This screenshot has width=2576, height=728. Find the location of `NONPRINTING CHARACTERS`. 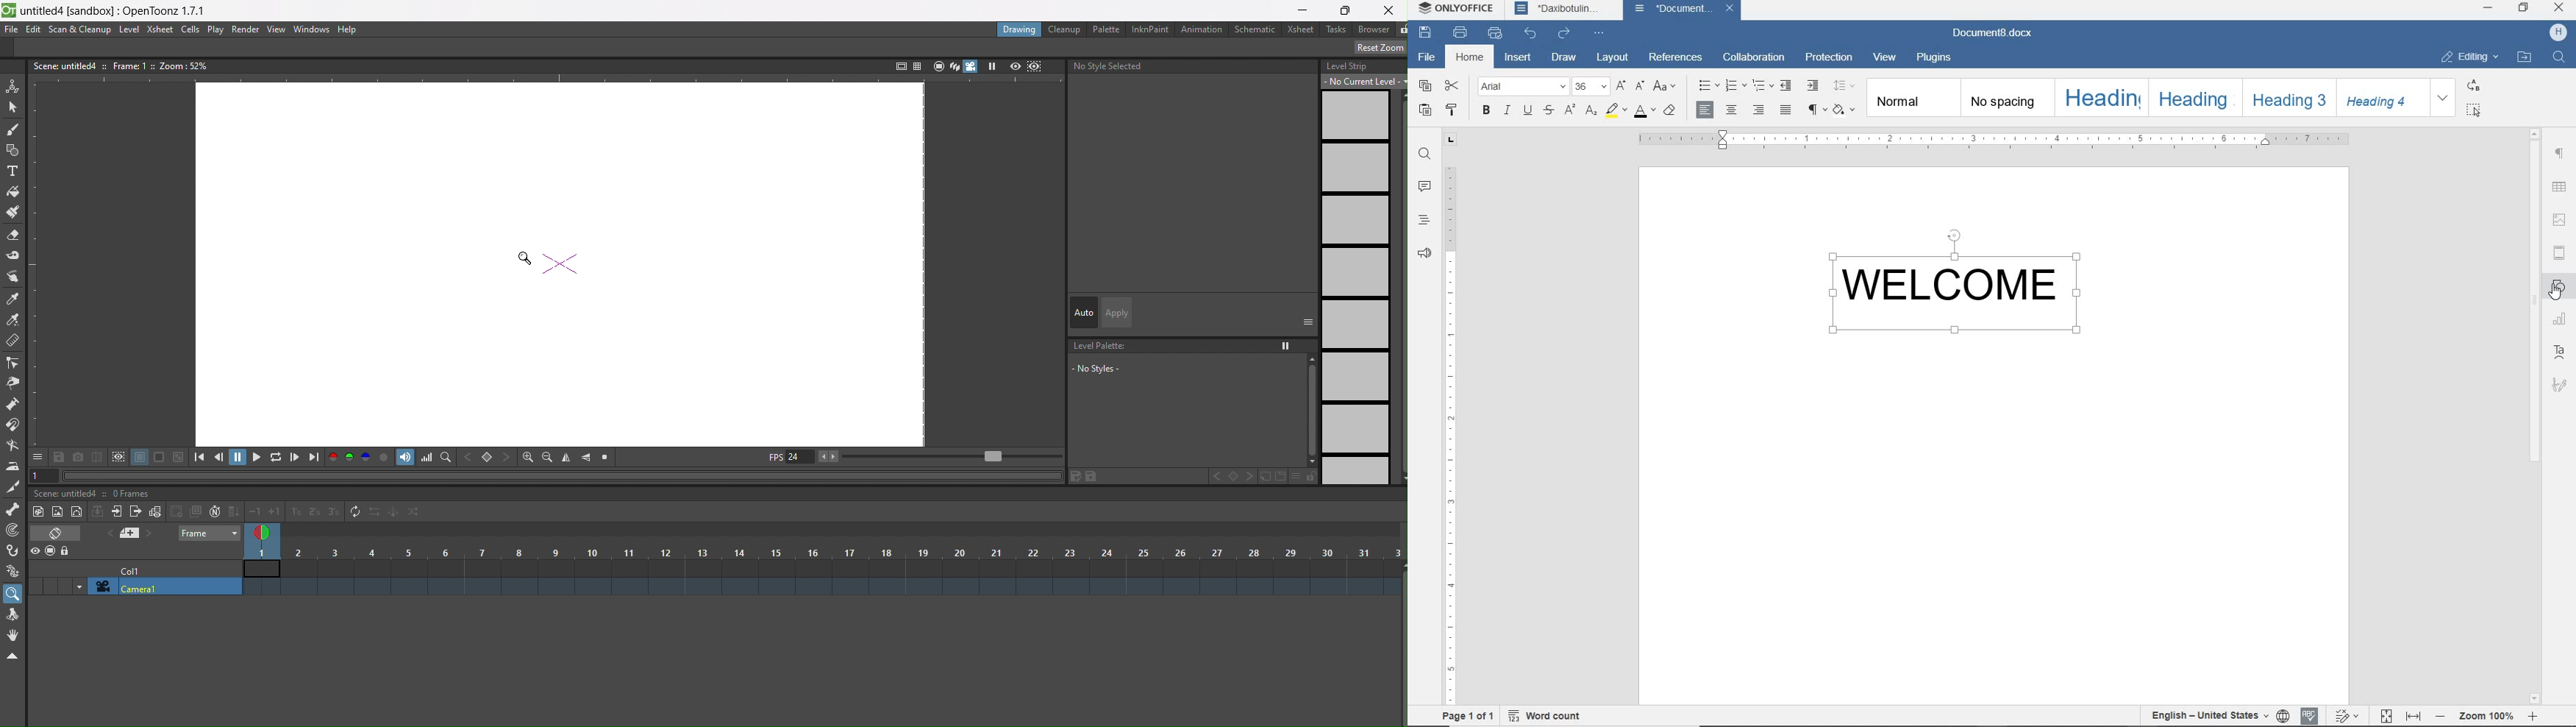

NONPRINTING CHARACTERS is located at coordinates (1815, 109).